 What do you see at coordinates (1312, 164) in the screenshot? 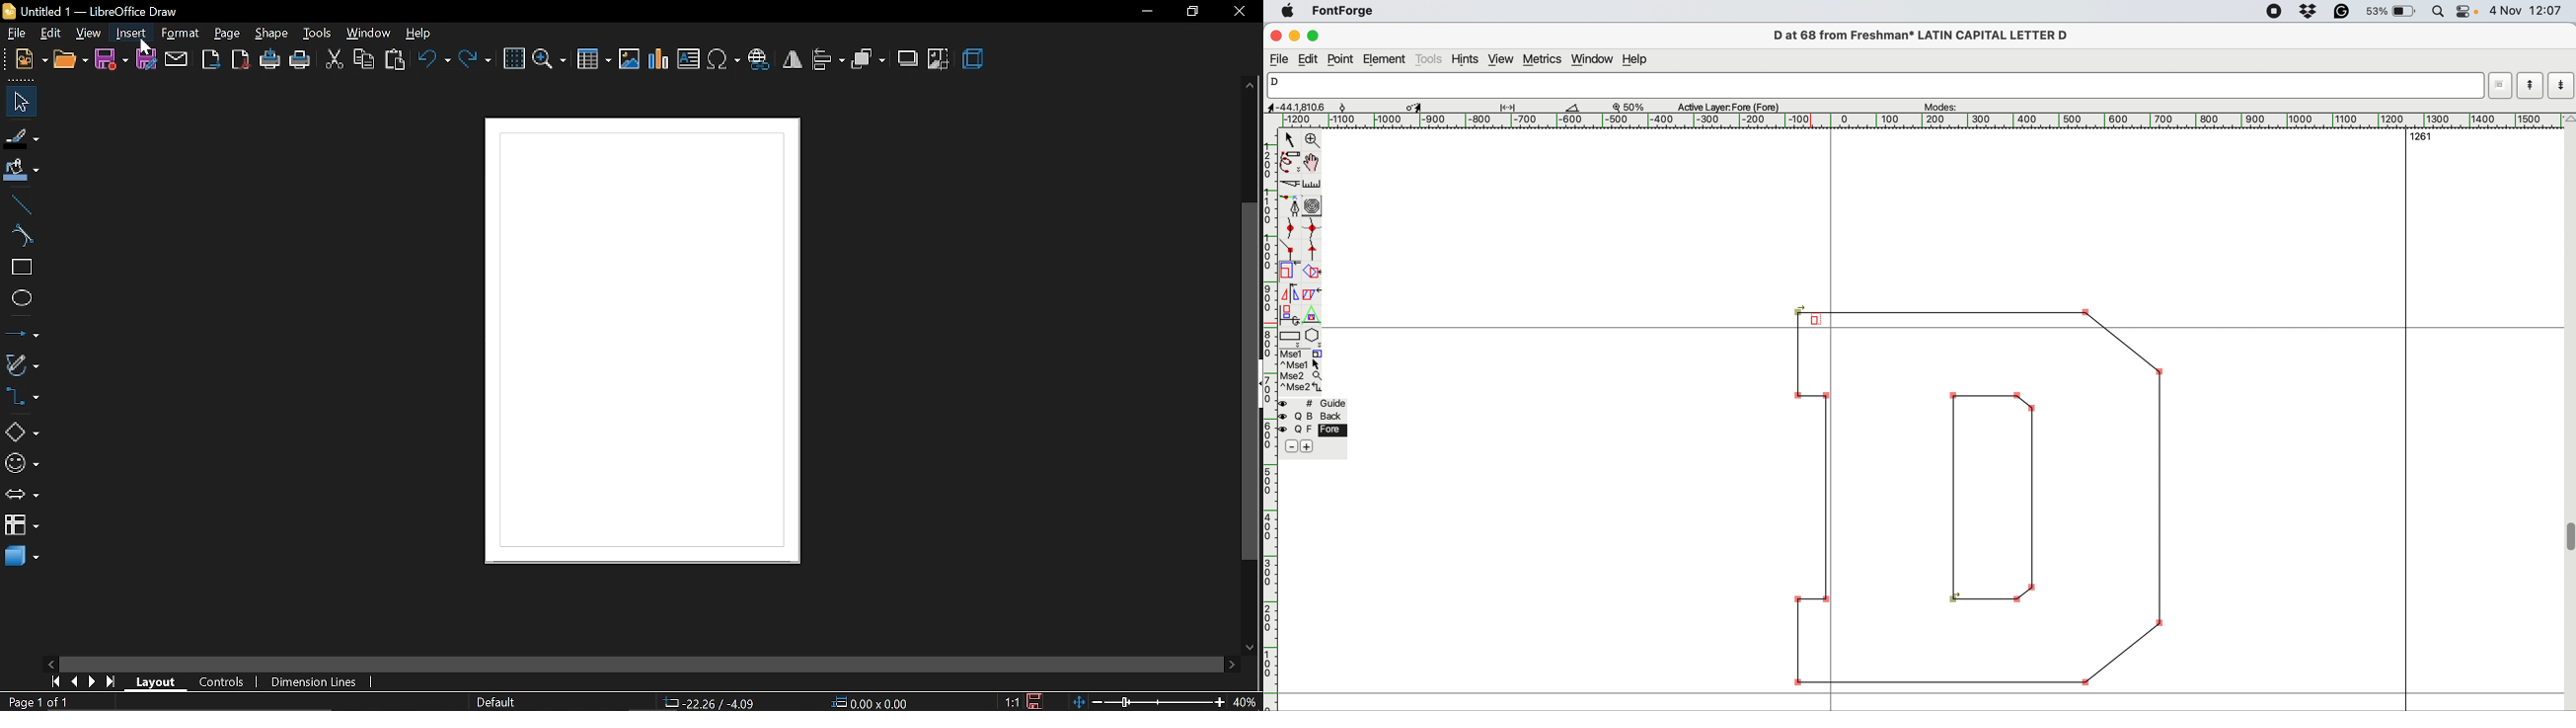
I see `draw by hand` at bounding box center [1312, 164].